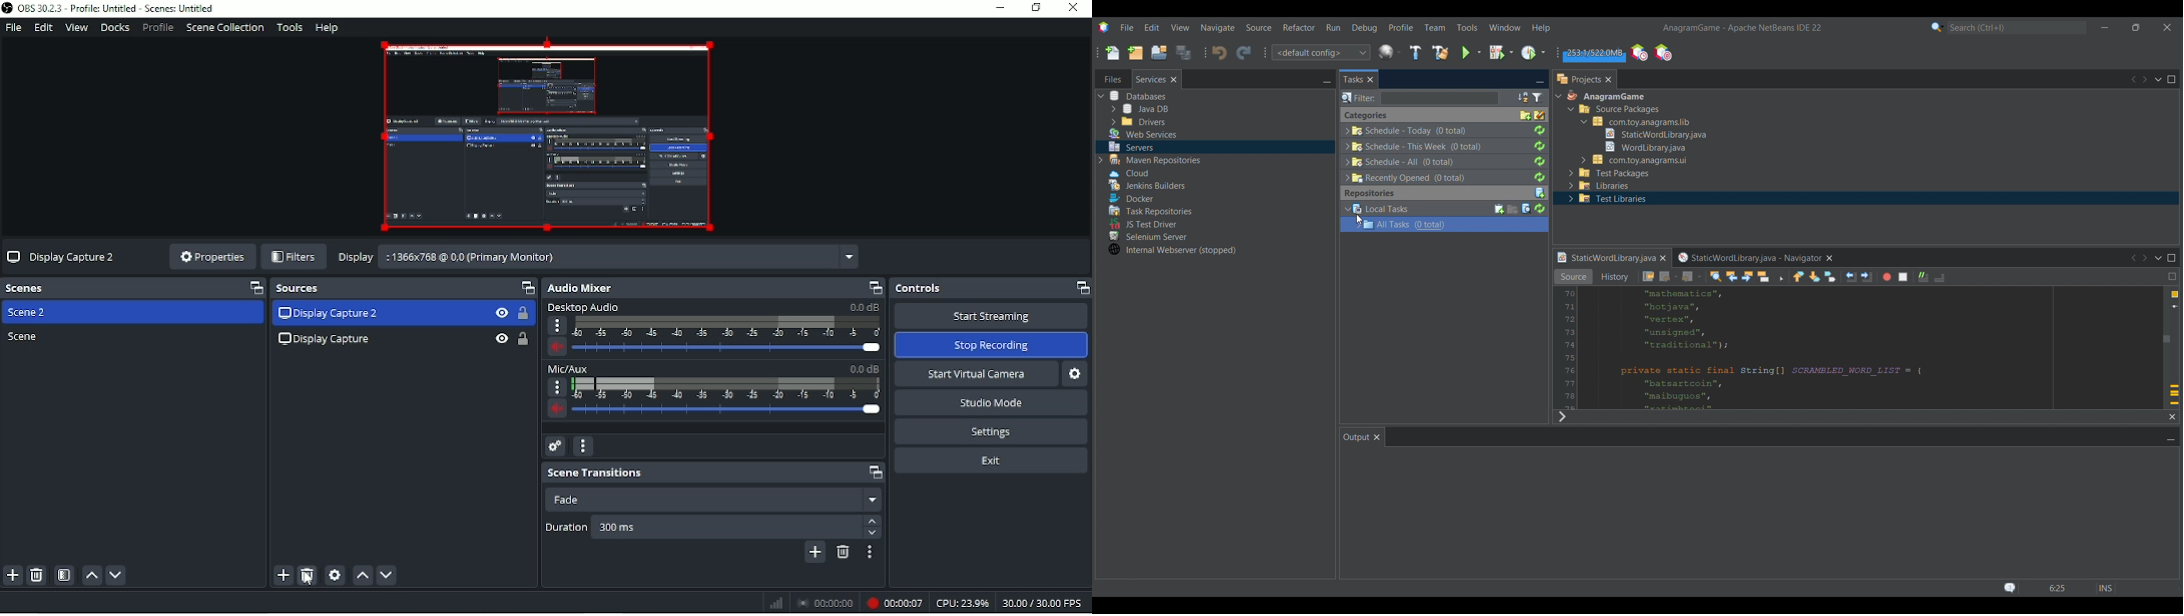 This screenshot has height=616, width=2184. Describe the element at coordinates (2148, 256) in the screenshot. I see `` at that location.